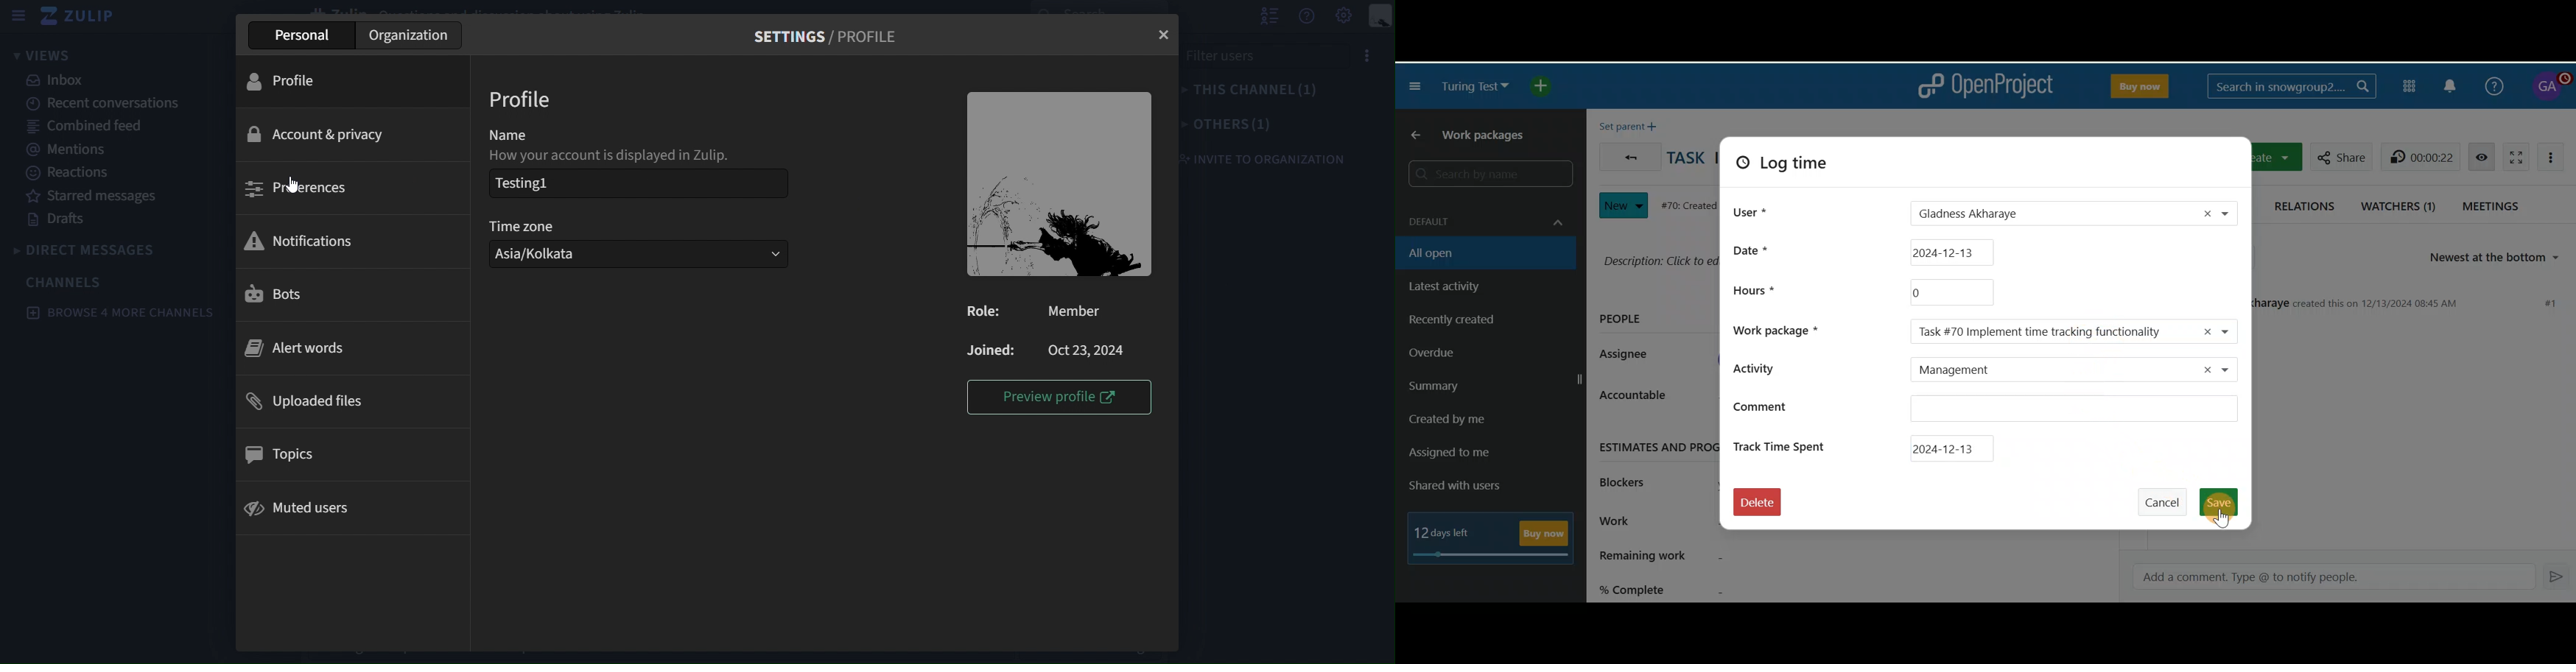 This screenshot has width=2576, height=672. I want to click on Share, so click(2339, 155).